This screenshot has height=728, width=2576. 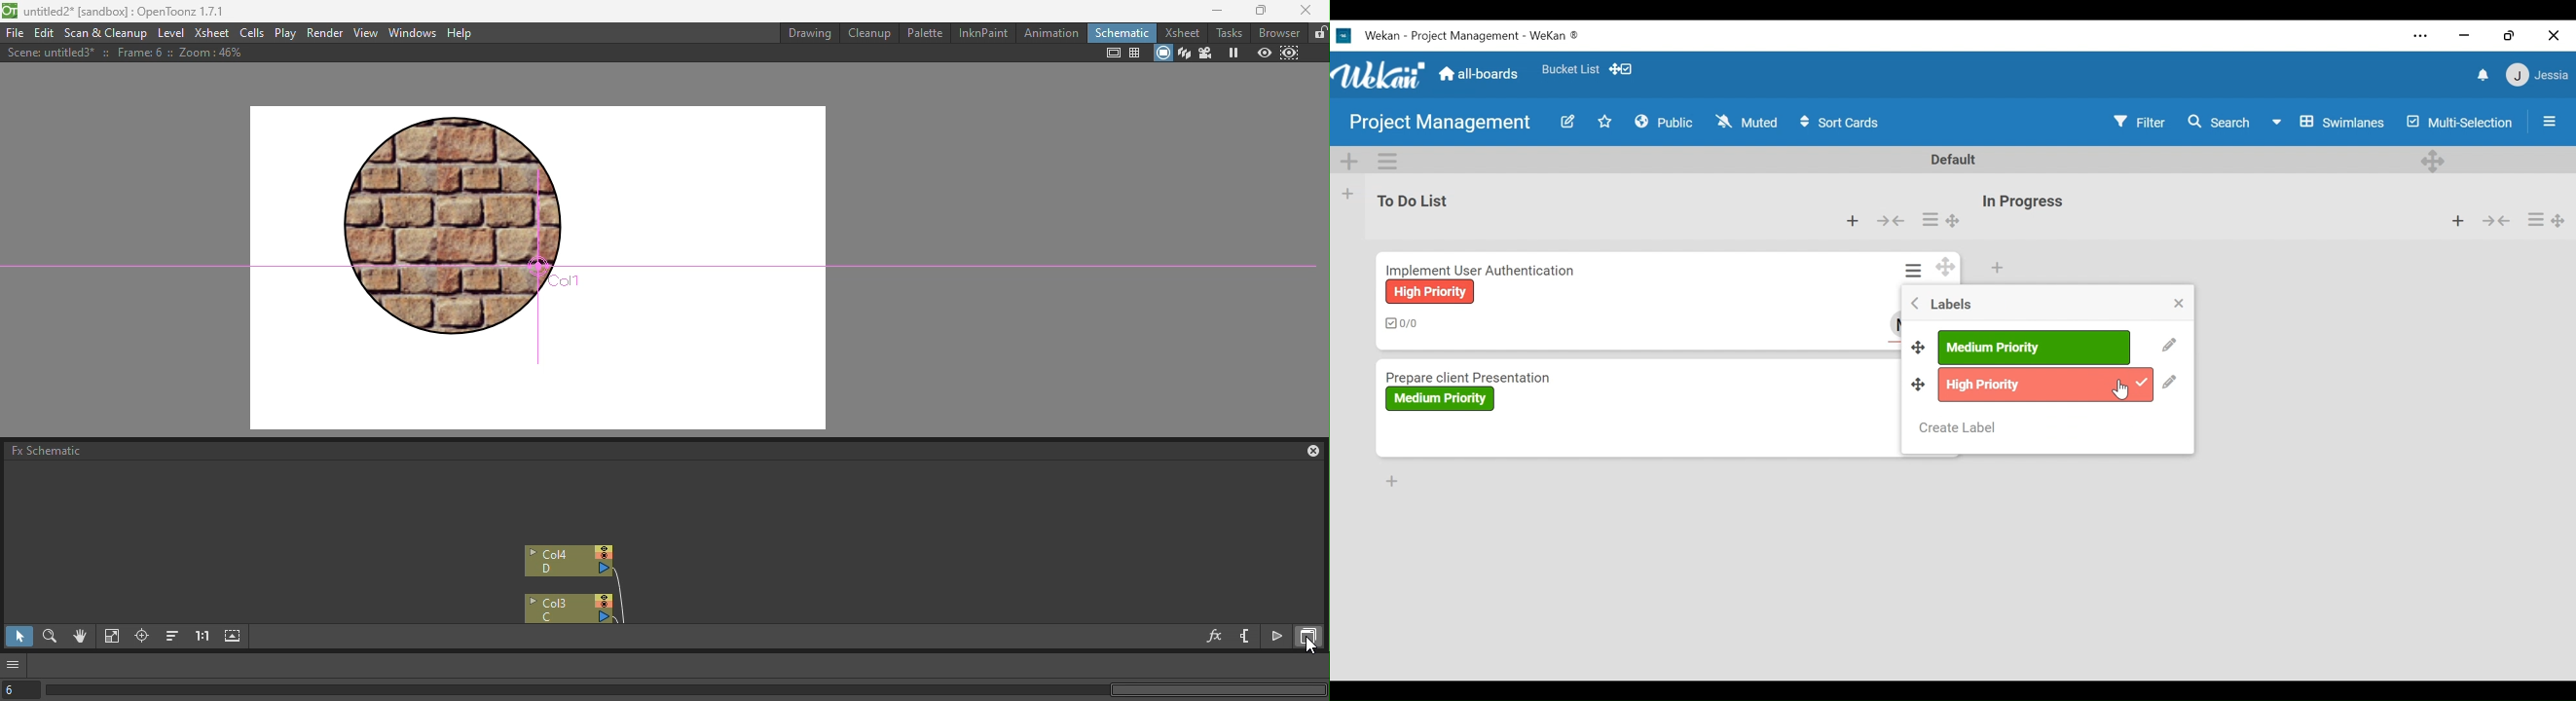 What do you see at coordinates (1960, 427) in the screenshot?
I see `Create label` at bounding box center [1960, 427].